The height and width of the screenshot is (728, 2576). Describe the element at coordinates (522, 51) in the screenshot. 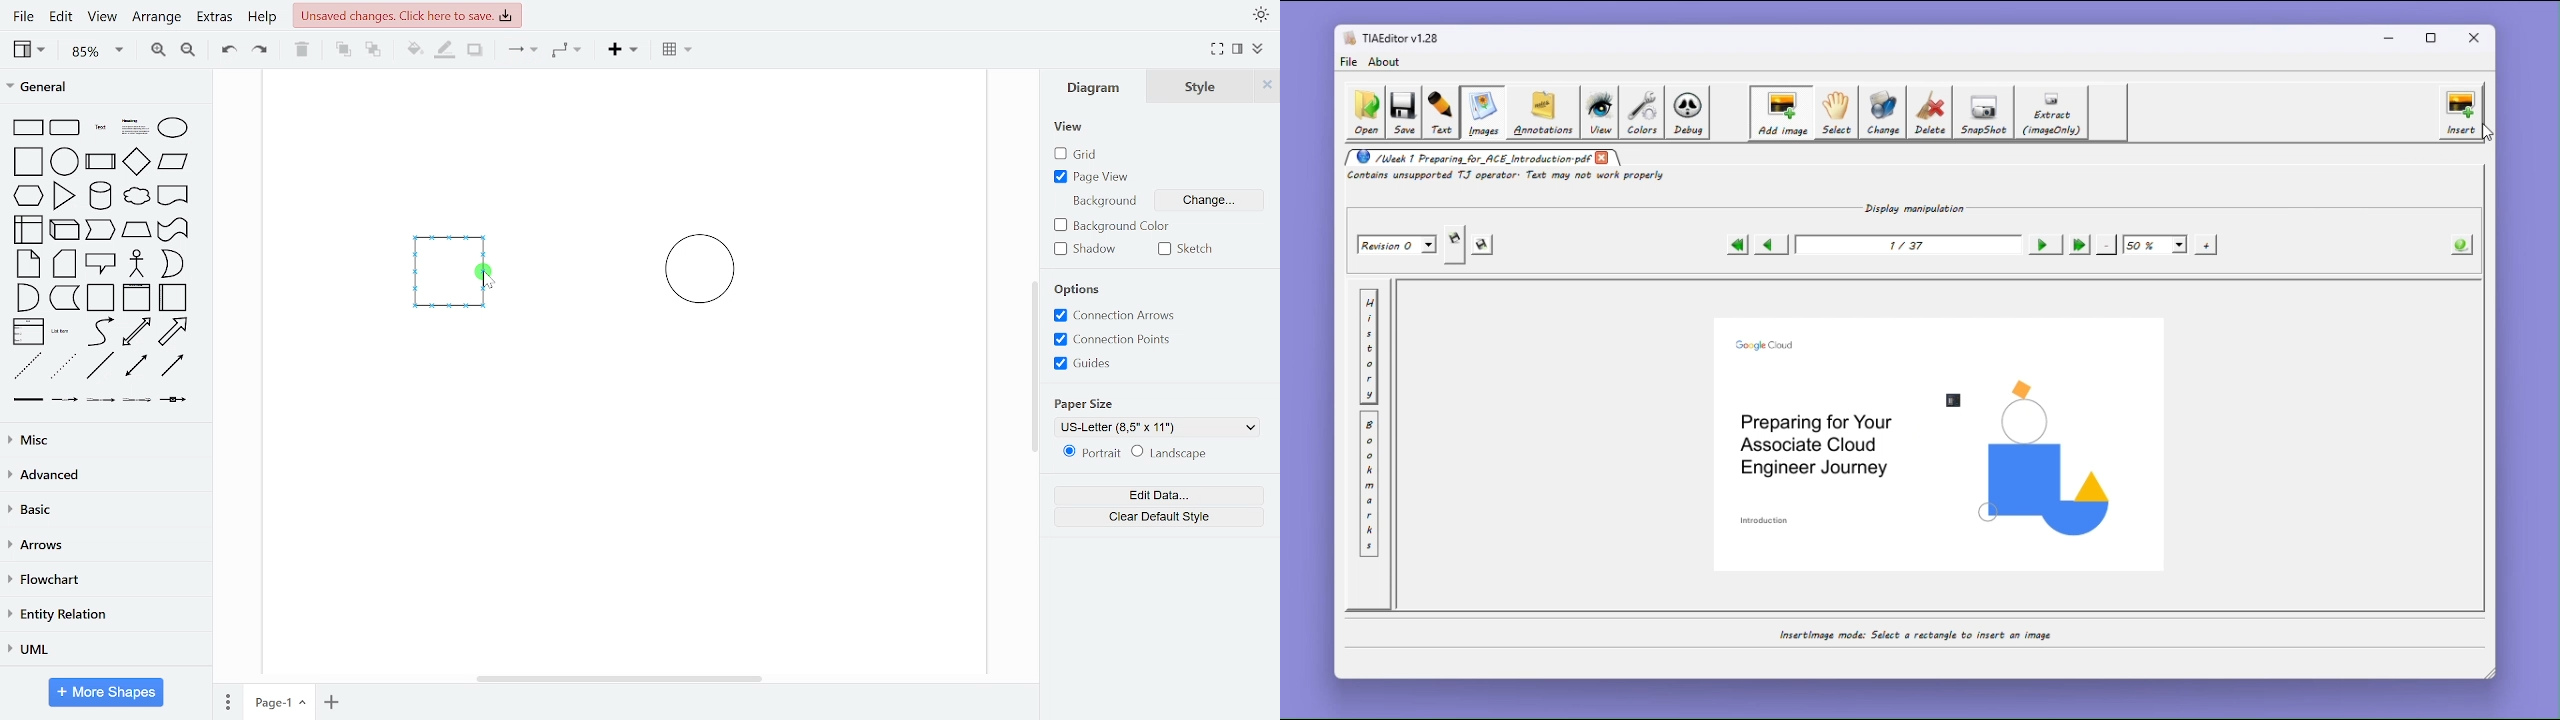

I see `connector` at that location.